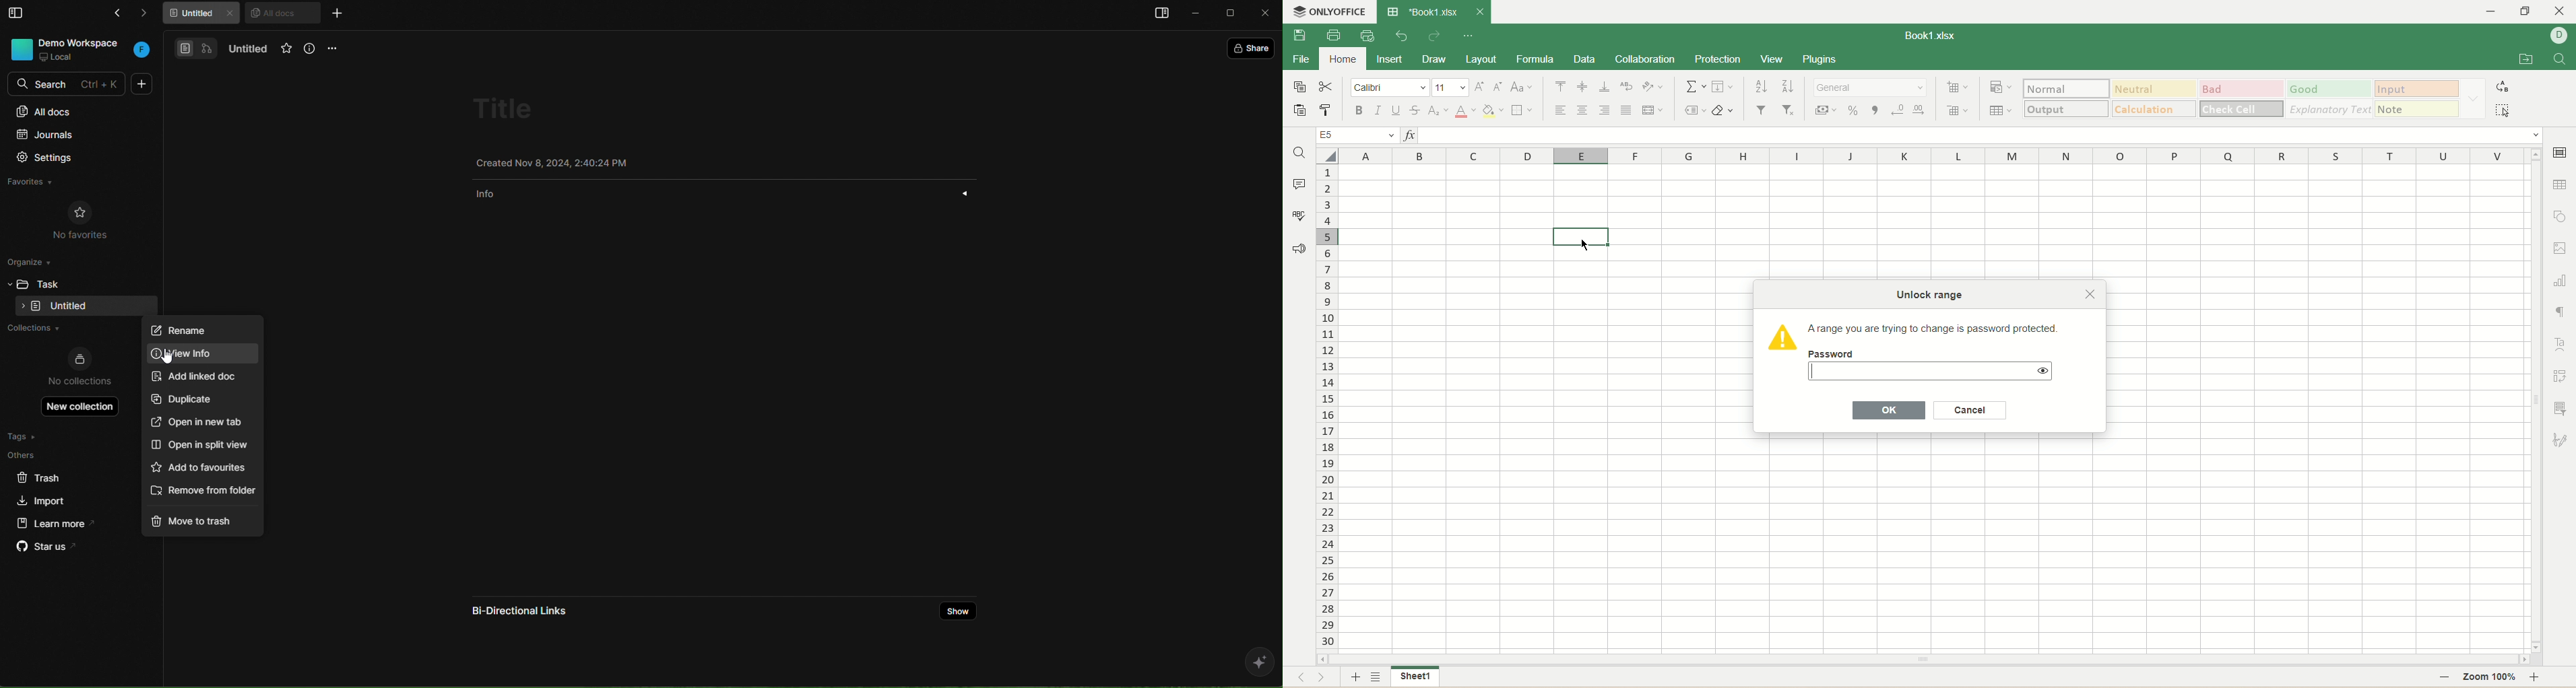 The image size is (2576, 700). I want to click on subscript, so click(1440, 112).